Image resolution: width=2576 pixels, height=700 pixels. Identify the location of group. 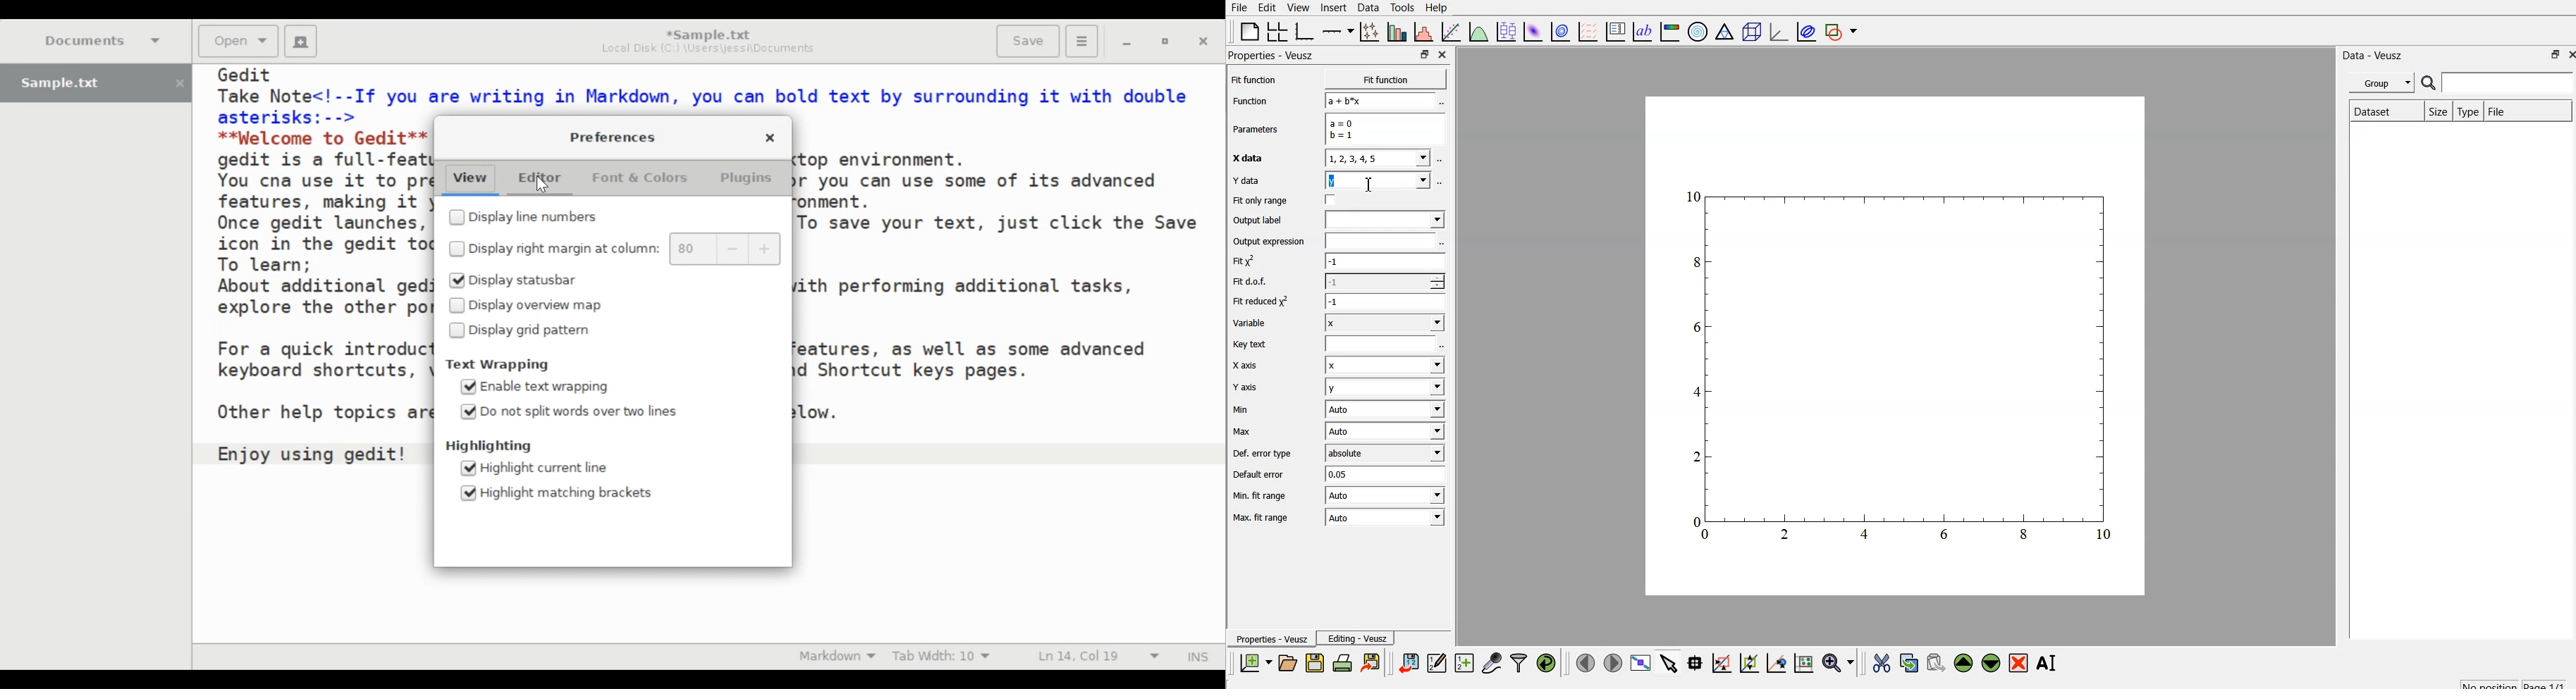
(2384, 83).